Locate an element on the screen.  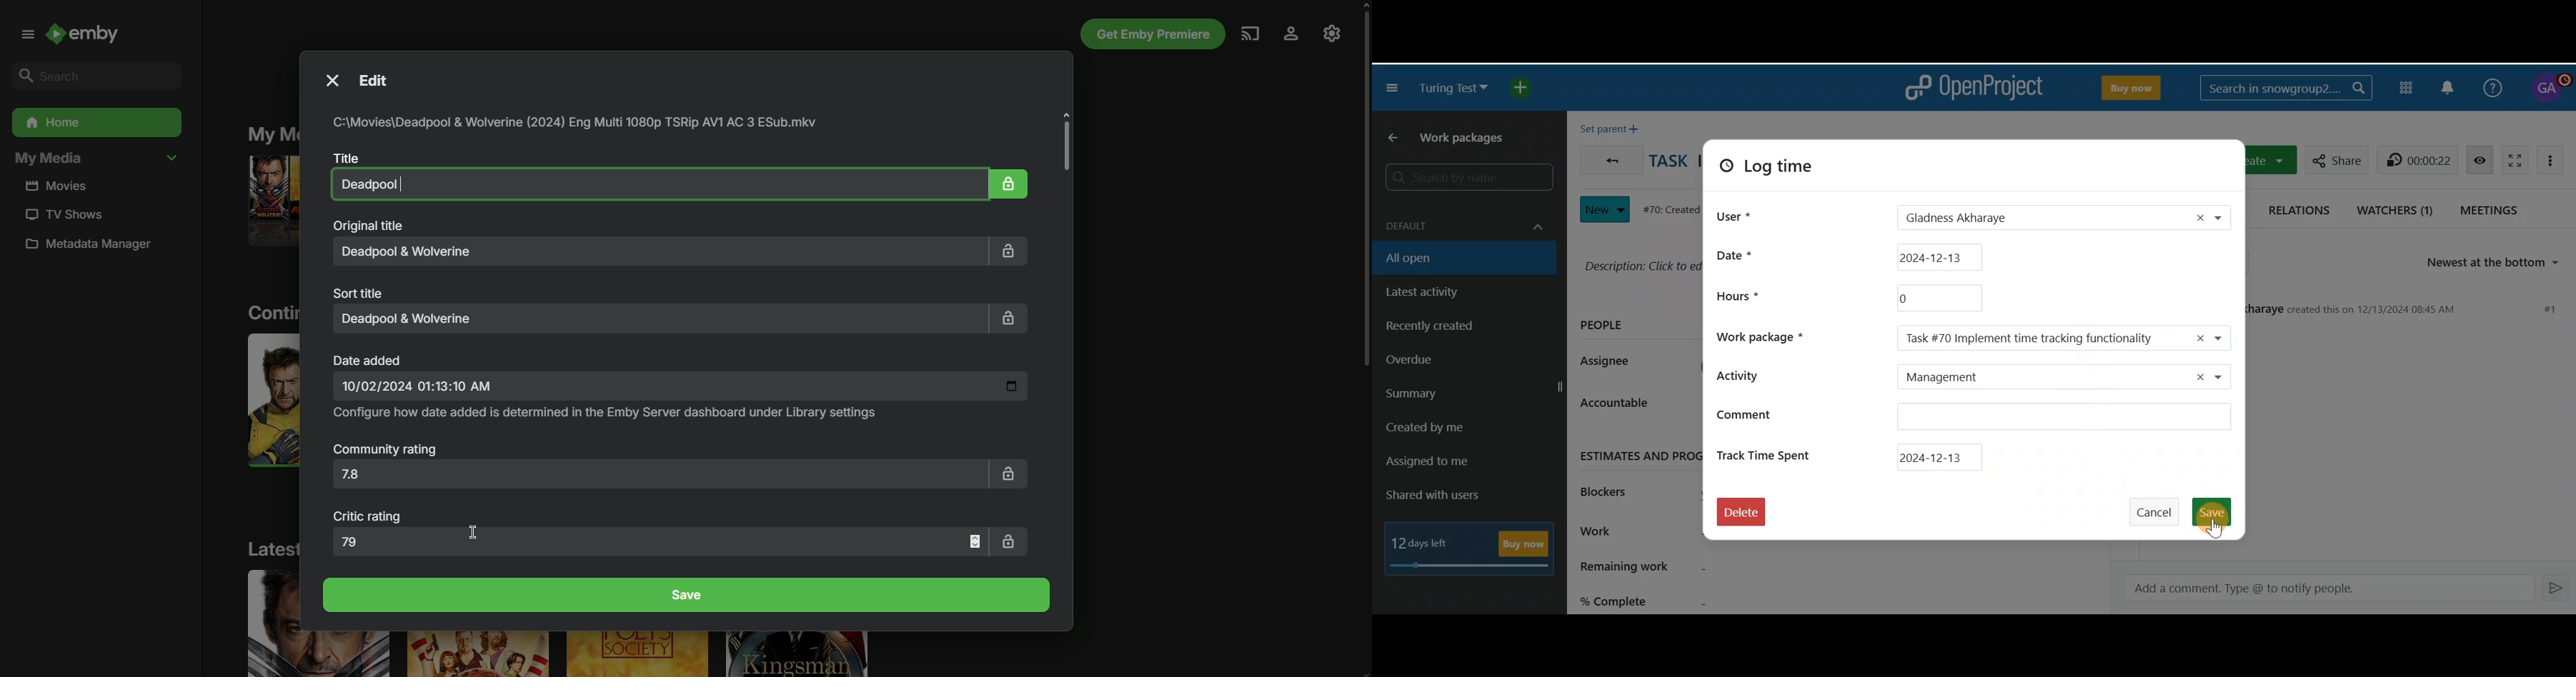
Turing test is located at coordinates (1454, 88).